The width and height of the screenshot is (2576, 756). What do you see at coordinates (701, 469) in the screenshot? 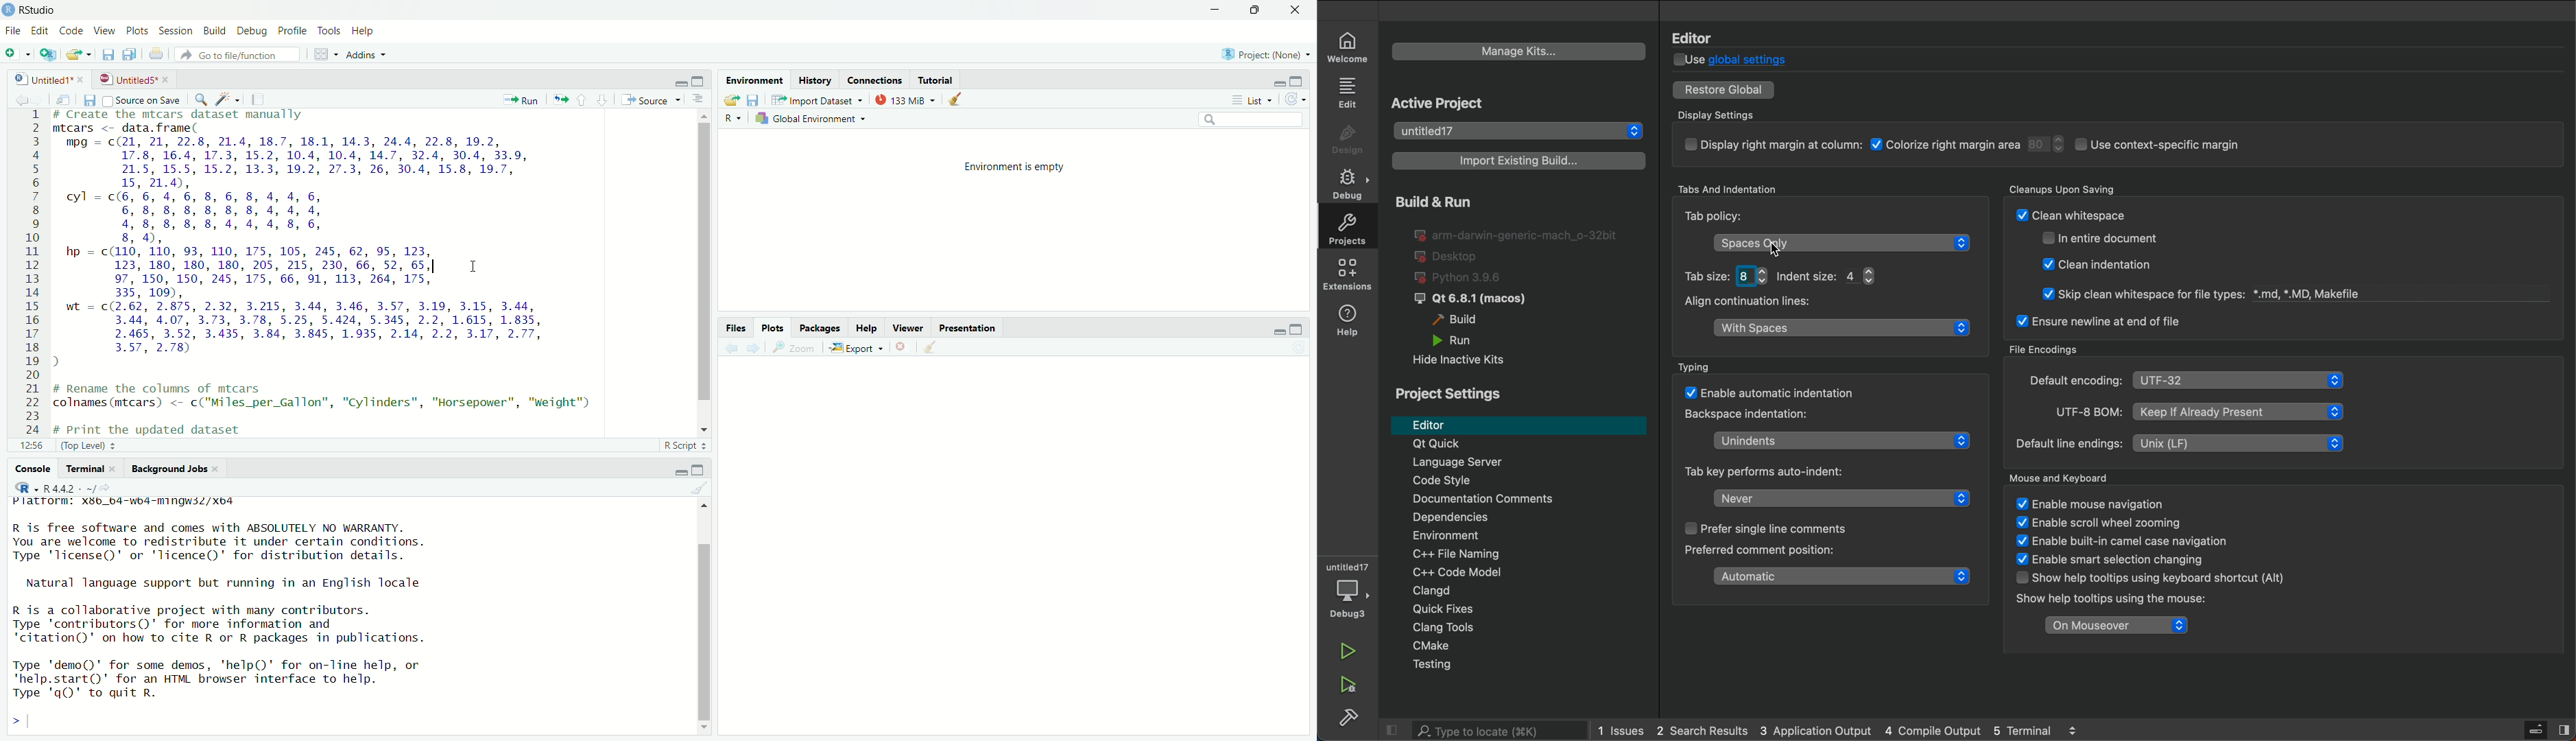
I see `maximise` at bounding box center [701, 469].